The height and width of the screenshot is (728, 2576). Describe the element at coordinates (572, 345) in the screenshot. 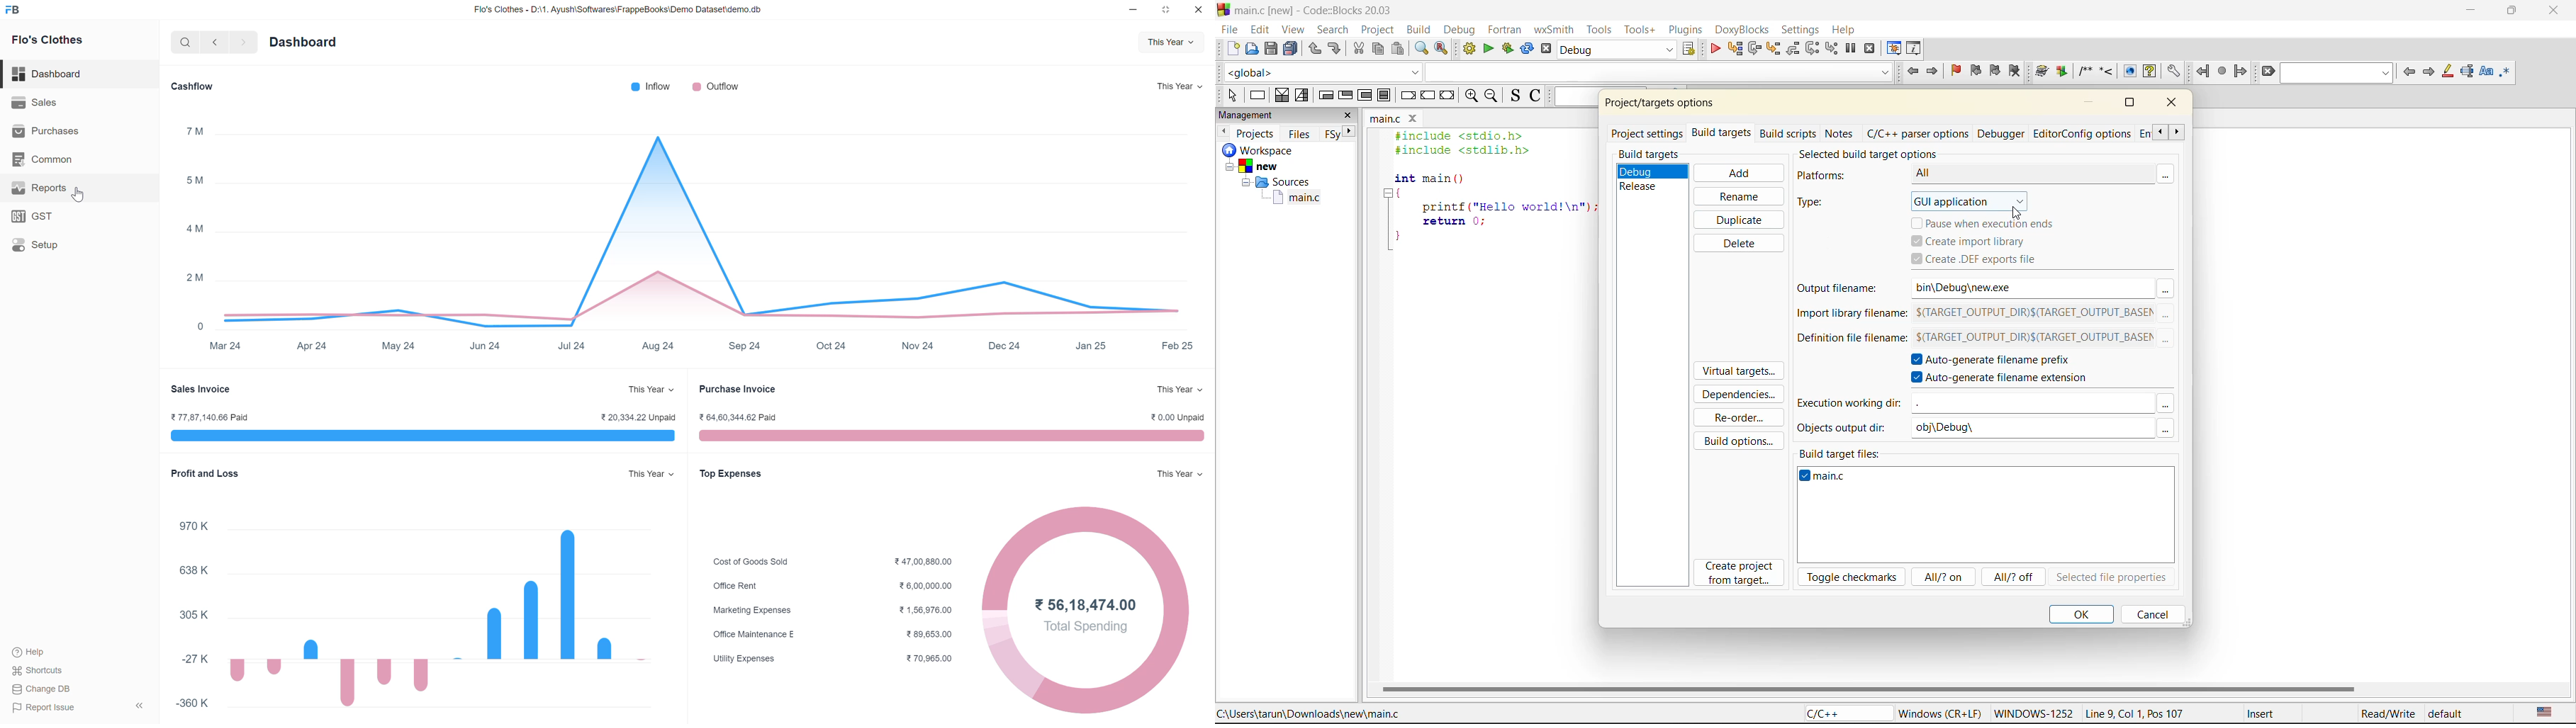

I see `jul 24` at that location.